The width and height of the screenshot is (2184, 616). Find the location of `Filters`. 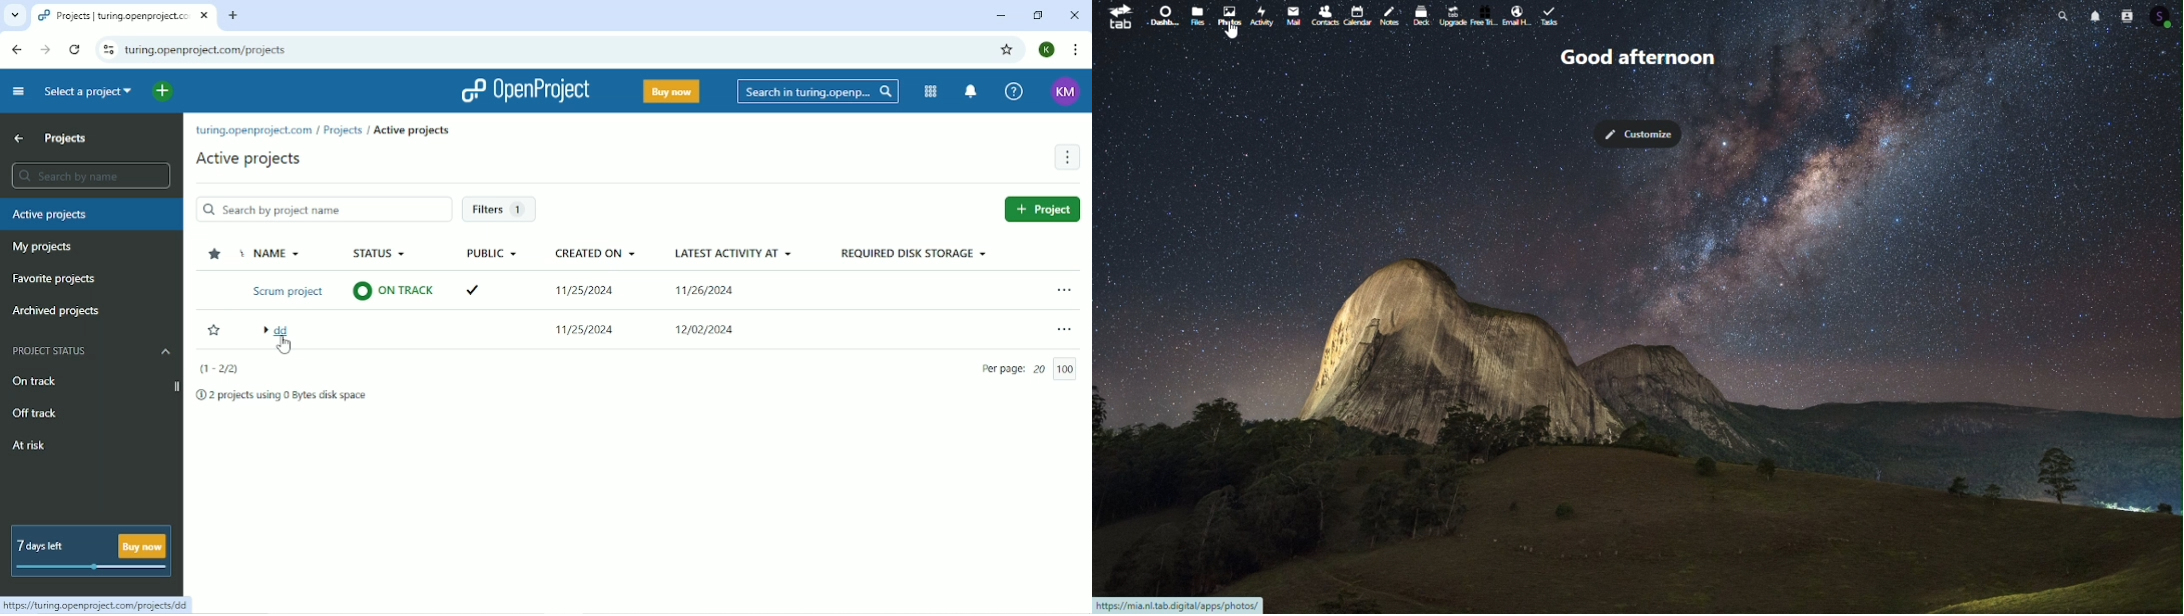

Filters is located at coordinates (501, 209).